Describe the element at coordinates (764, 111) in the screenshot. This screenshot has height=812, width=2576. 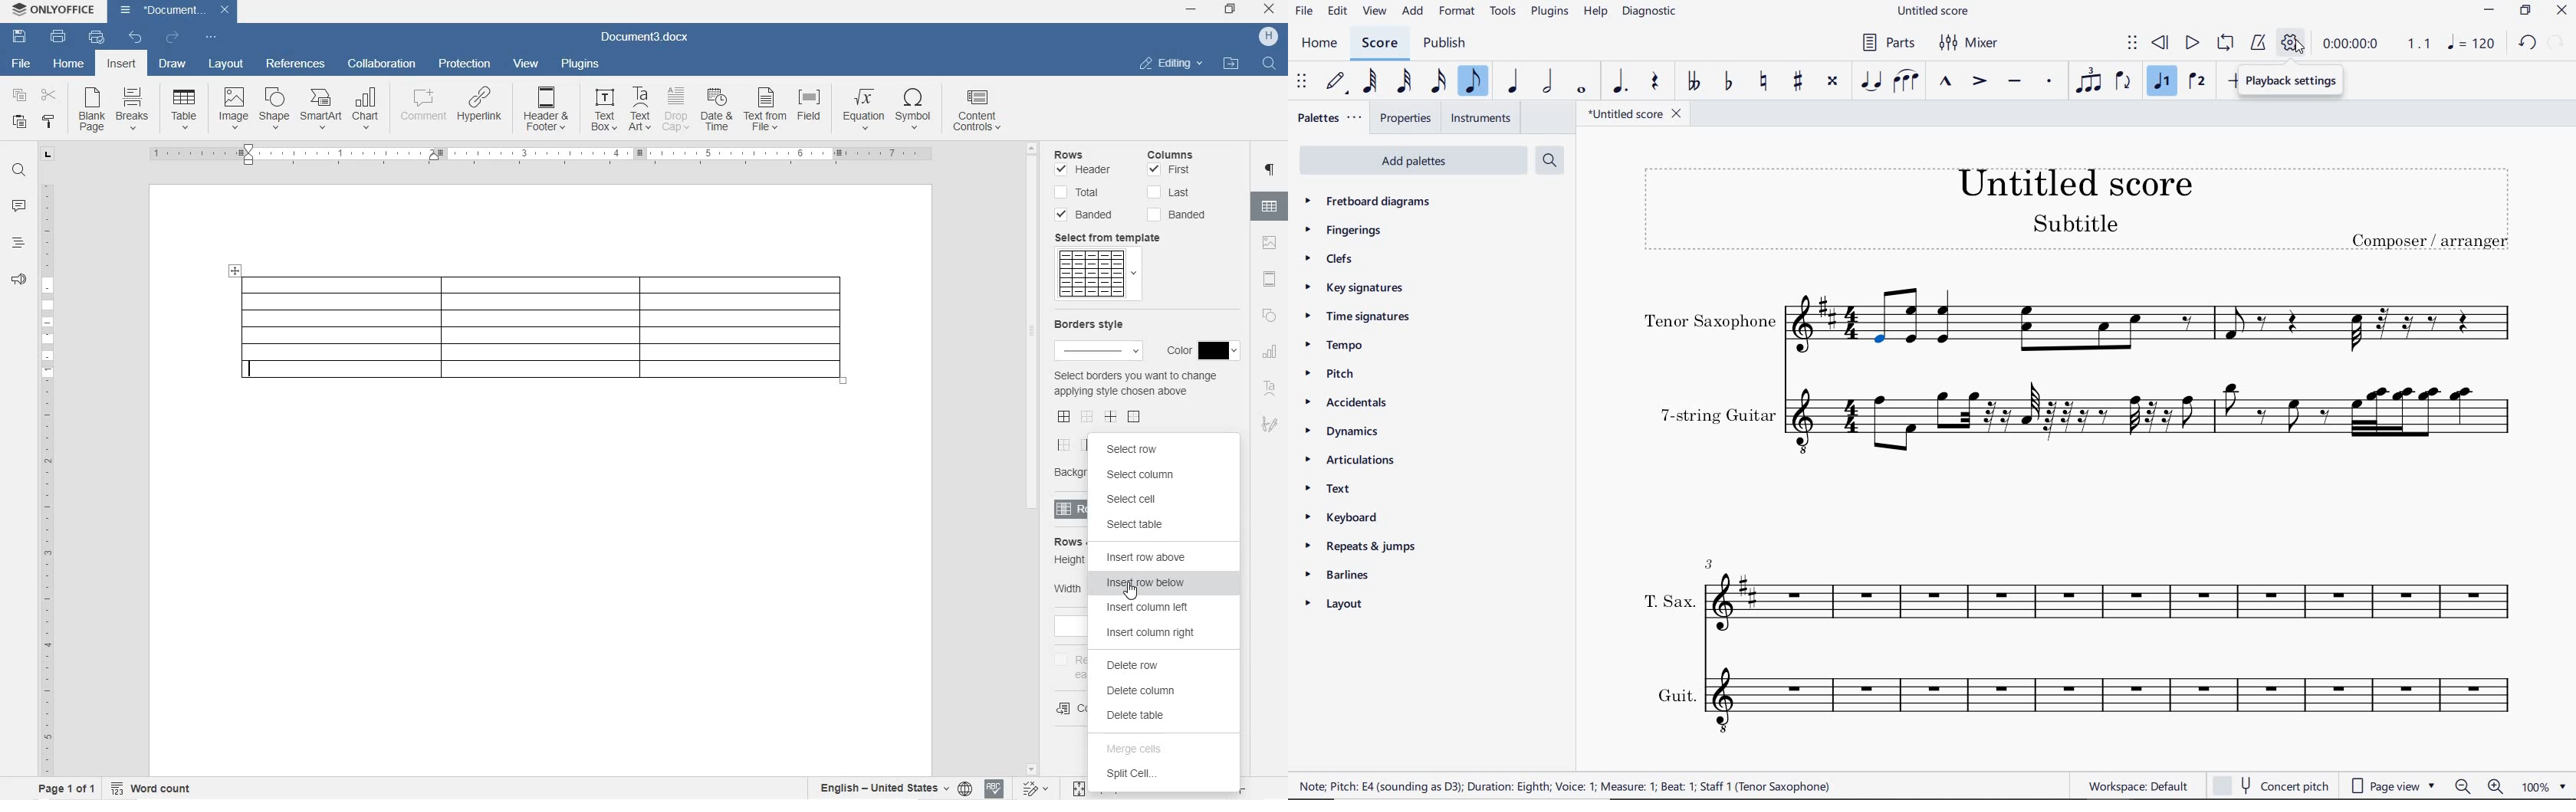
I see `TEXT FROM FILE` at that location.